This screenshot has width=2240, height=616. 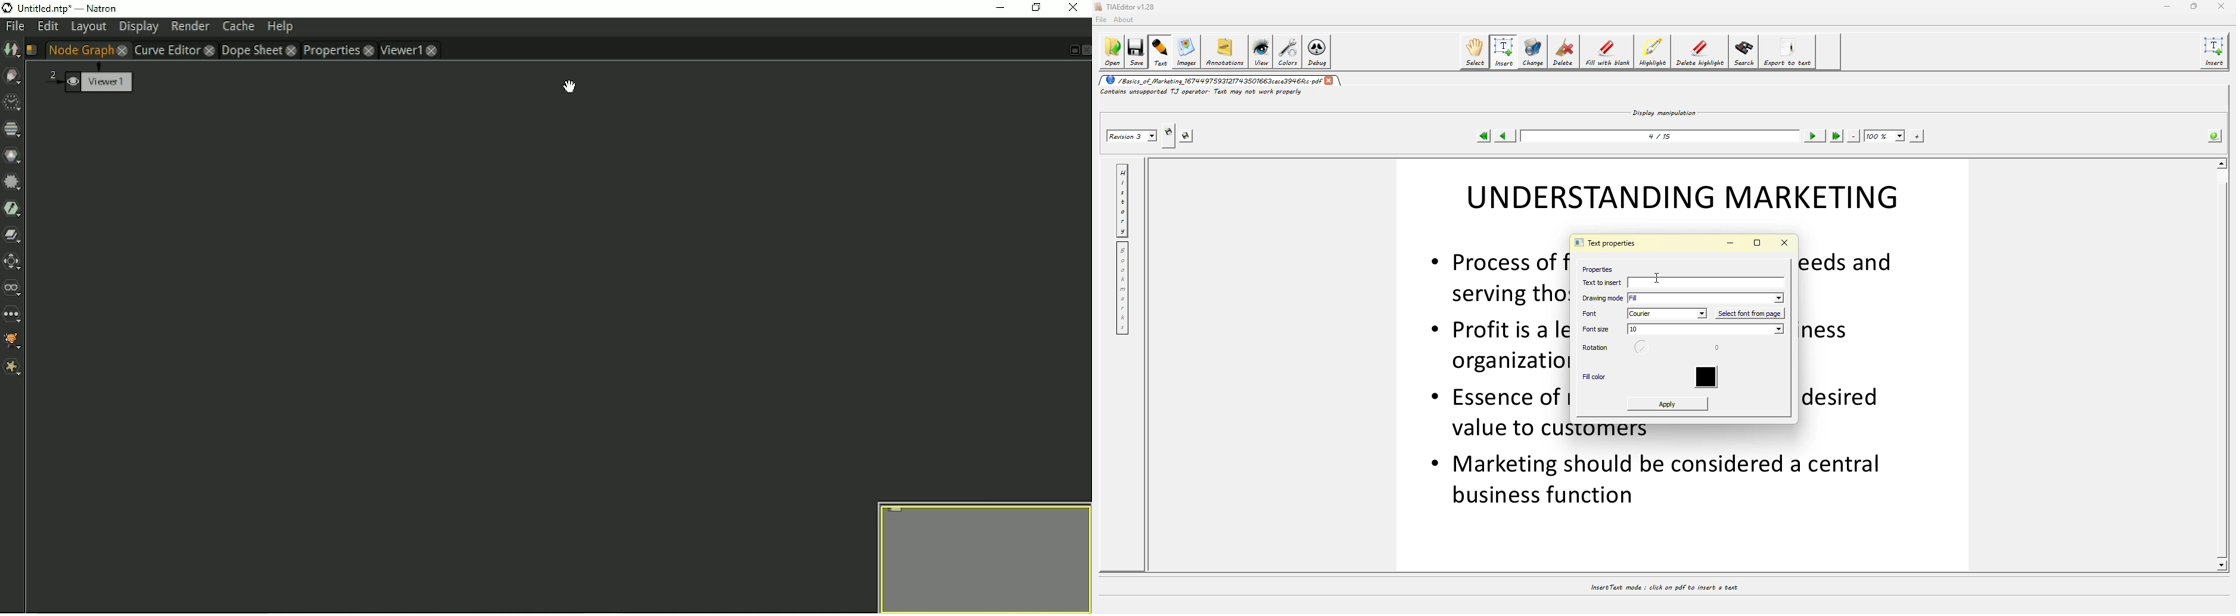 What do you see at coordinates (14, 28) in the screenshot?
I see `File` at bounding box center [14, 28].